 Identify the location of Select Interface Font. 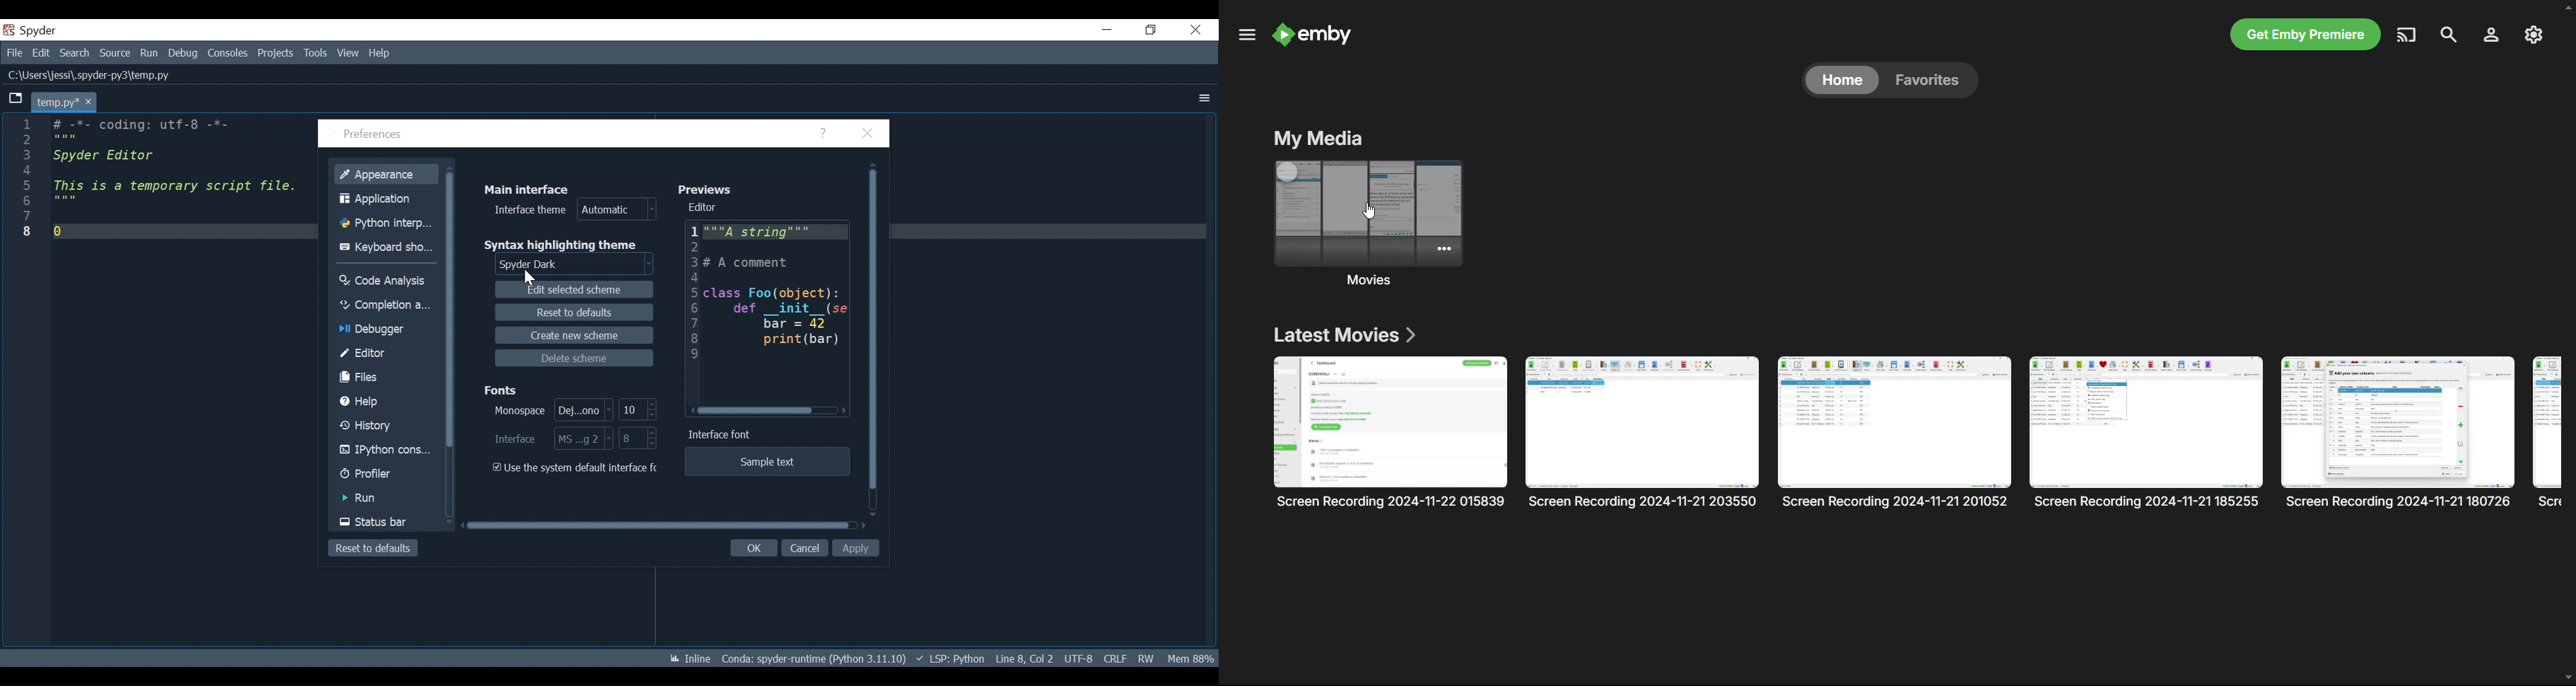
(550, 438).